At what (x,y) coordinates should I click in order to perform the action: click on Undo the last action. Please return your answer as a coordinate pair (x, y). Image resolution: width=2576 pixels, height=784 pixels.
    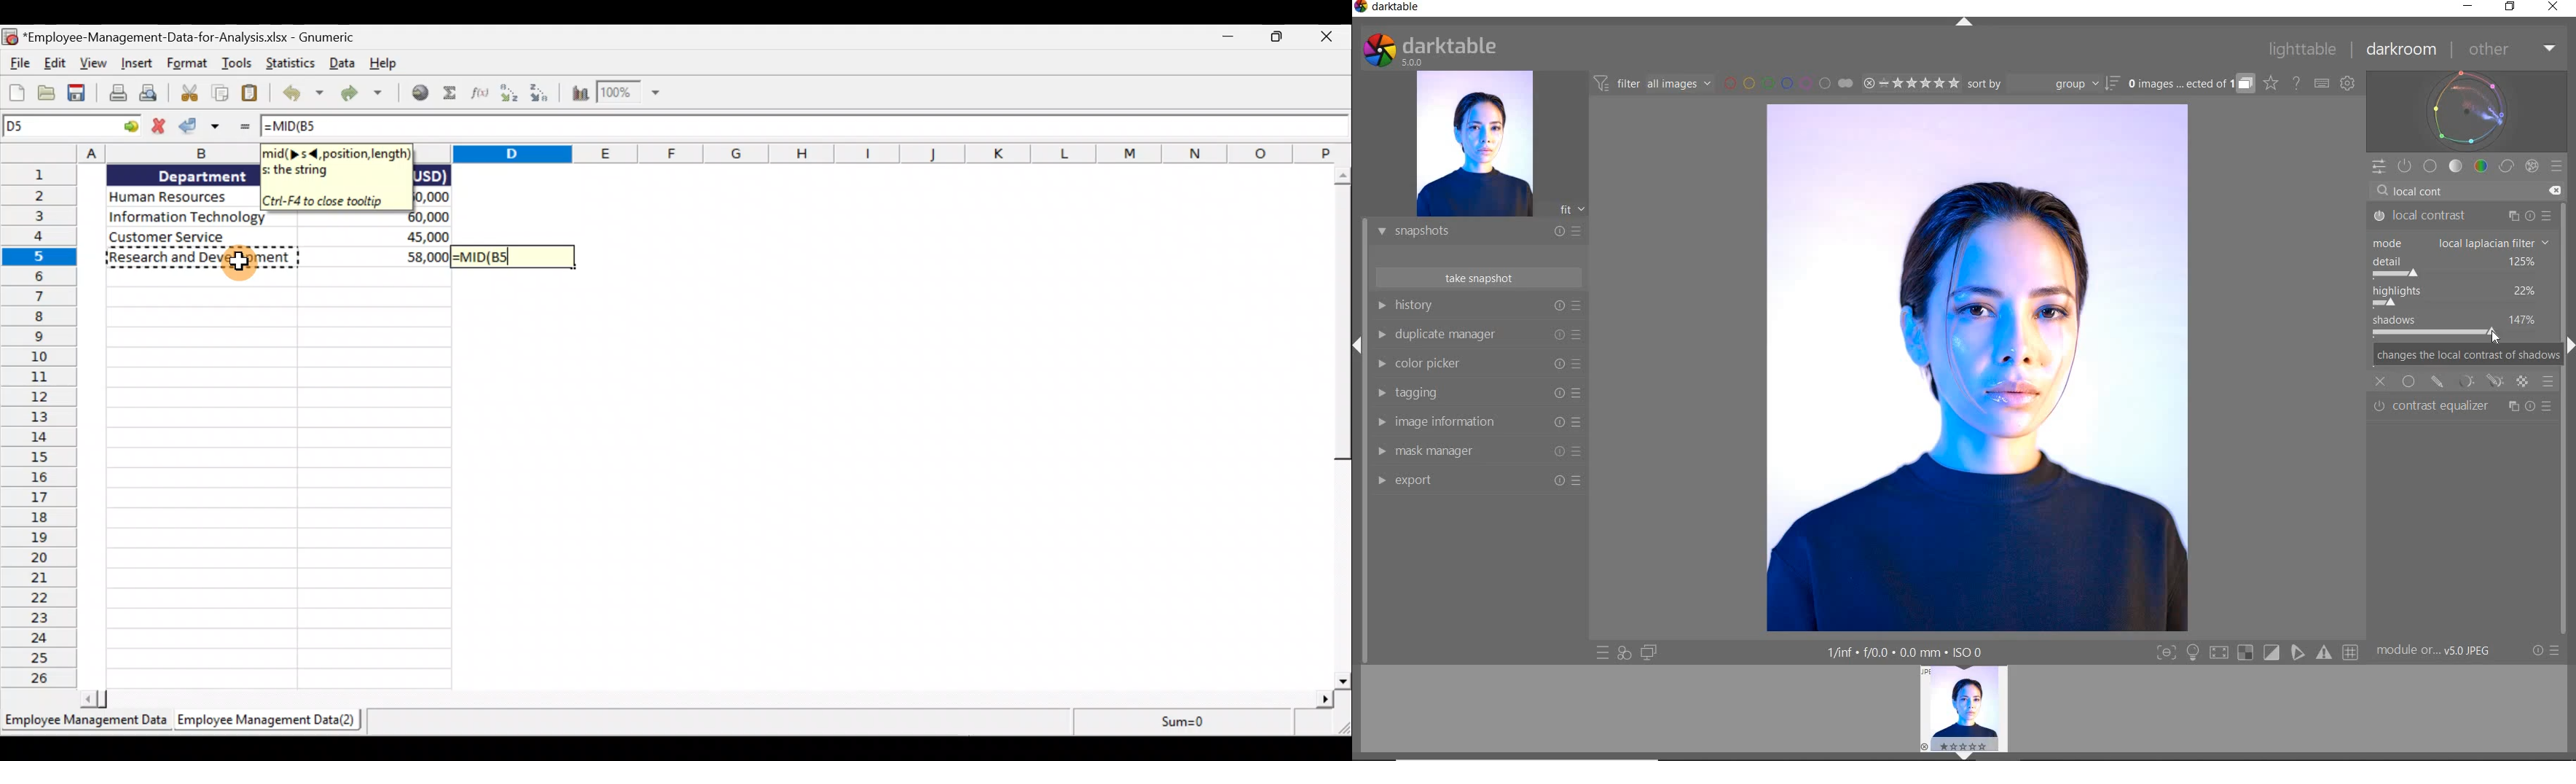
    Looking at the image, I should click on (301, 93).